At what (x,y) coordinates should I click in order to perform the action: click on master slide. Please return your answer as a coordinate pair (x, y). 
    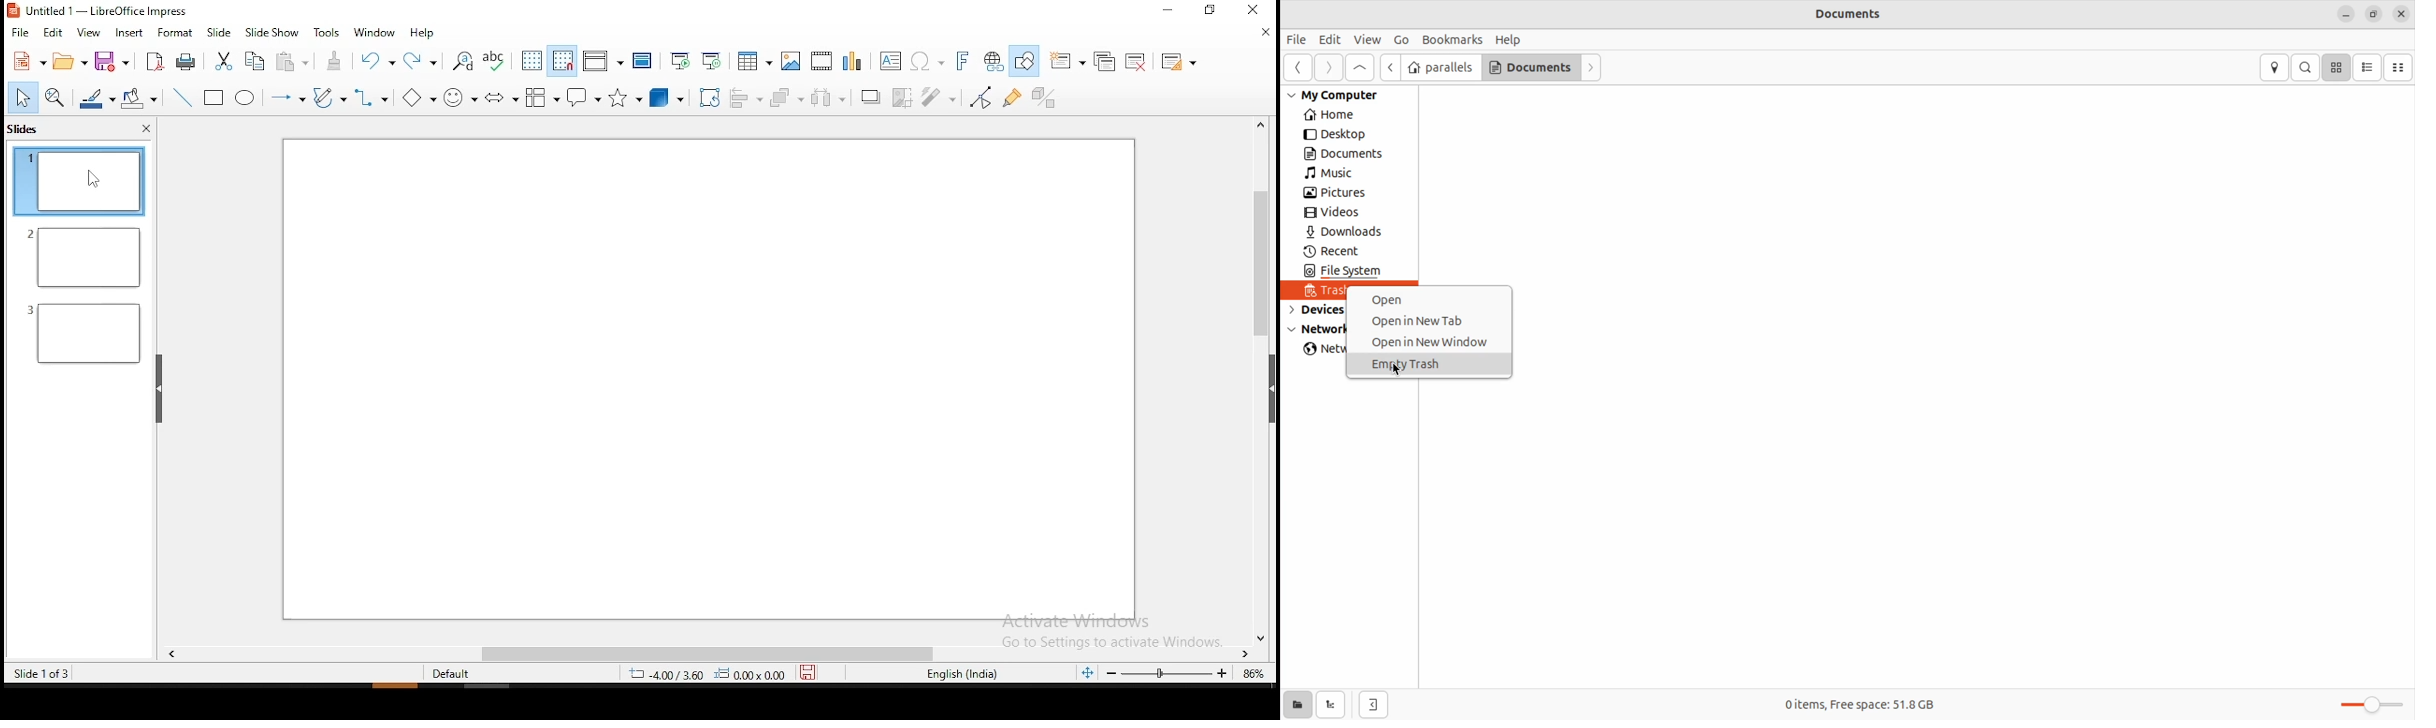
    Looking at the image, I should click on (643, 62).